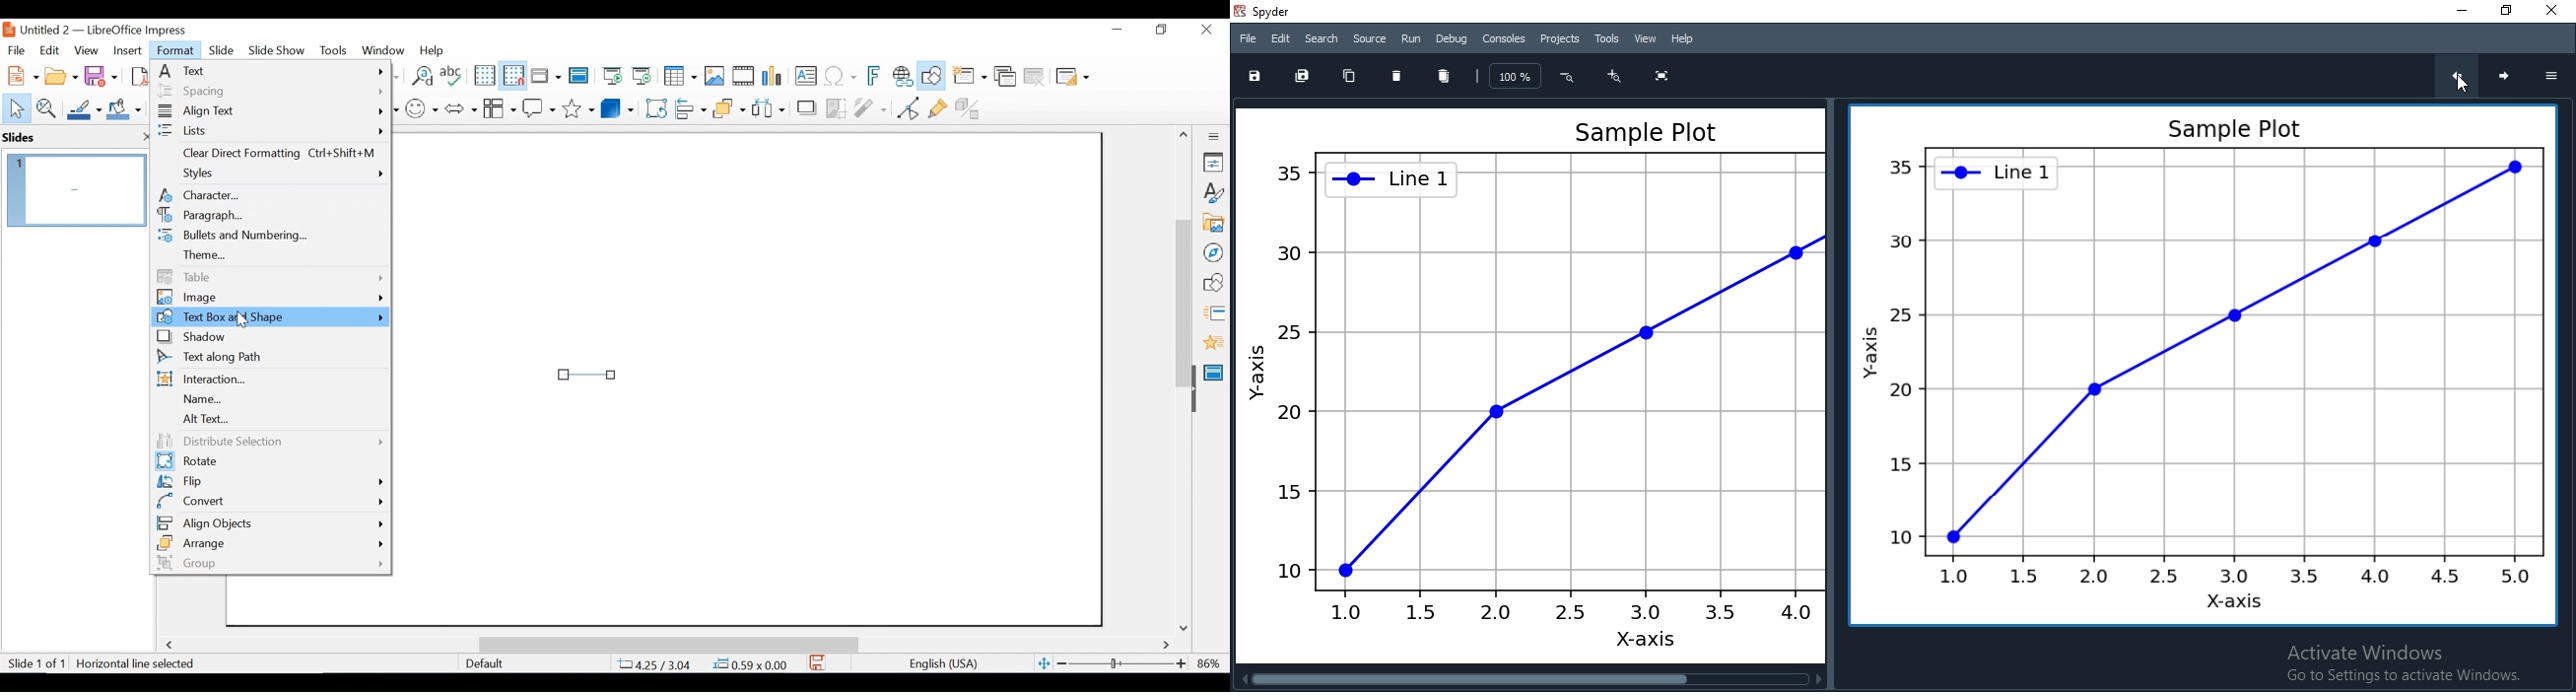 The image size is (2576, 700). I want to click on Delete Slide, so click(1033, 77).